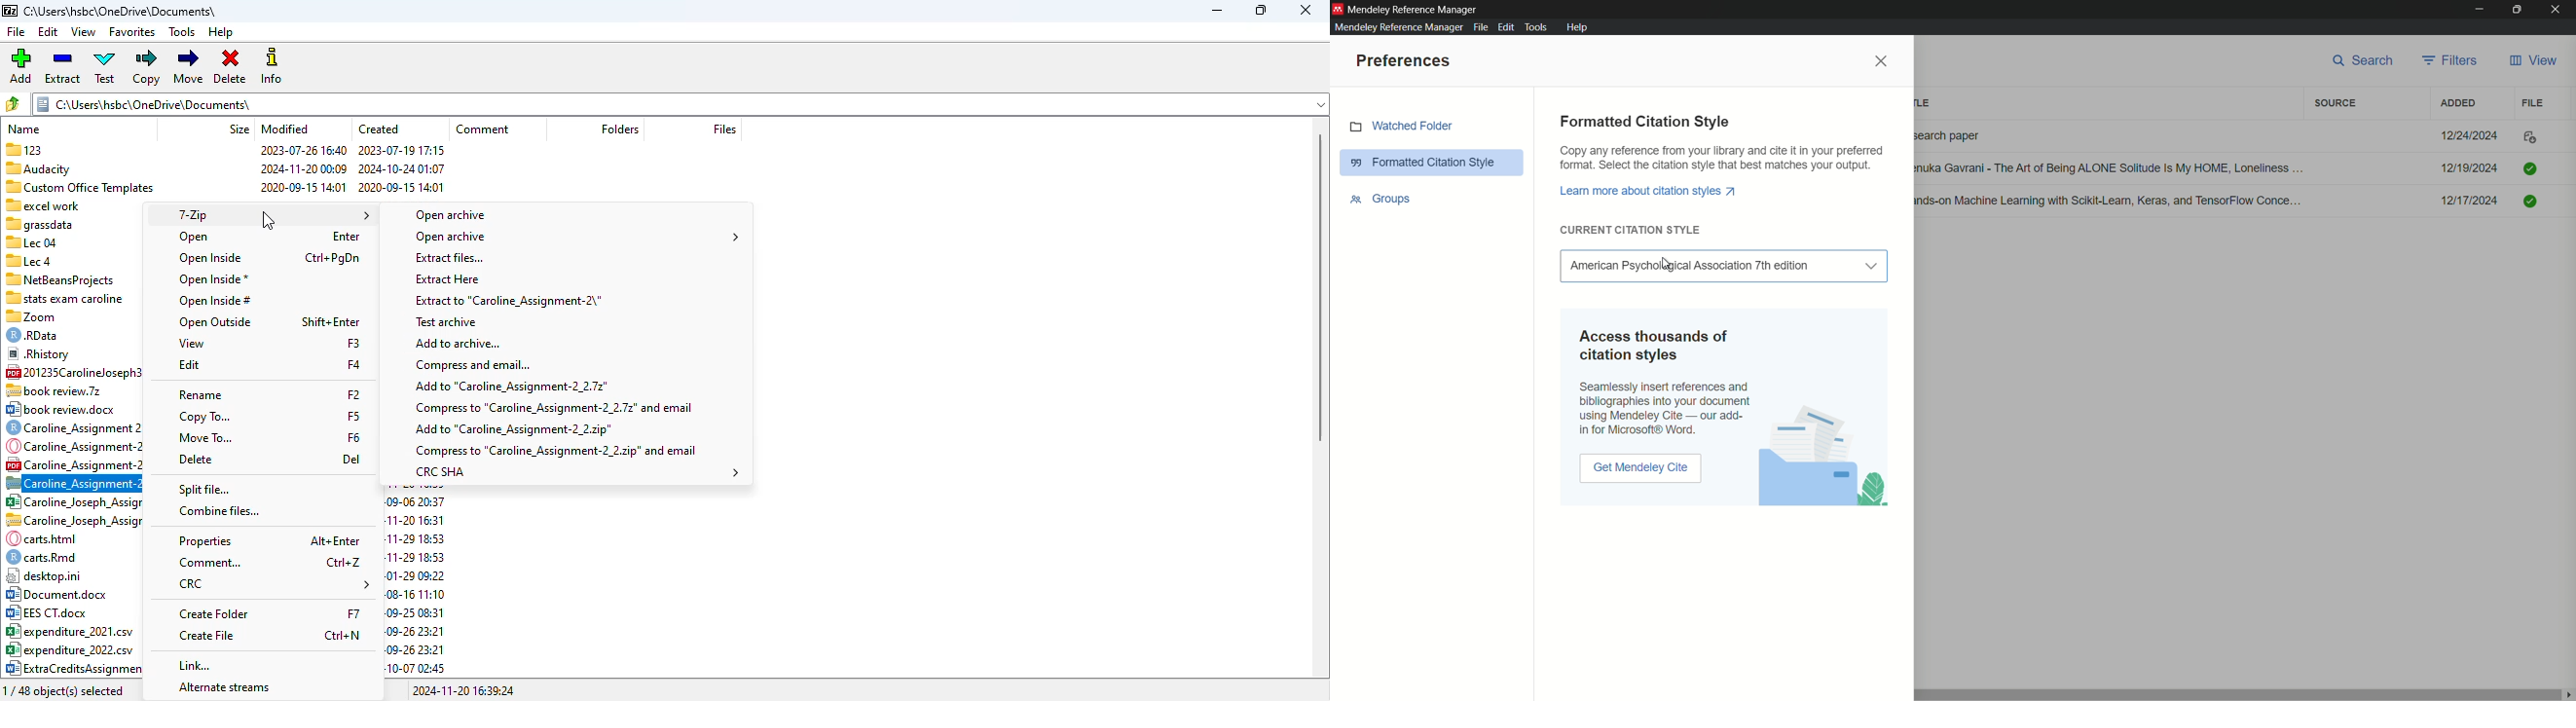  I want to click on && Caroline Assignment-2.... 196542 2023-10-06 15:41 2023-10-06 15:41, so click(74, 464).